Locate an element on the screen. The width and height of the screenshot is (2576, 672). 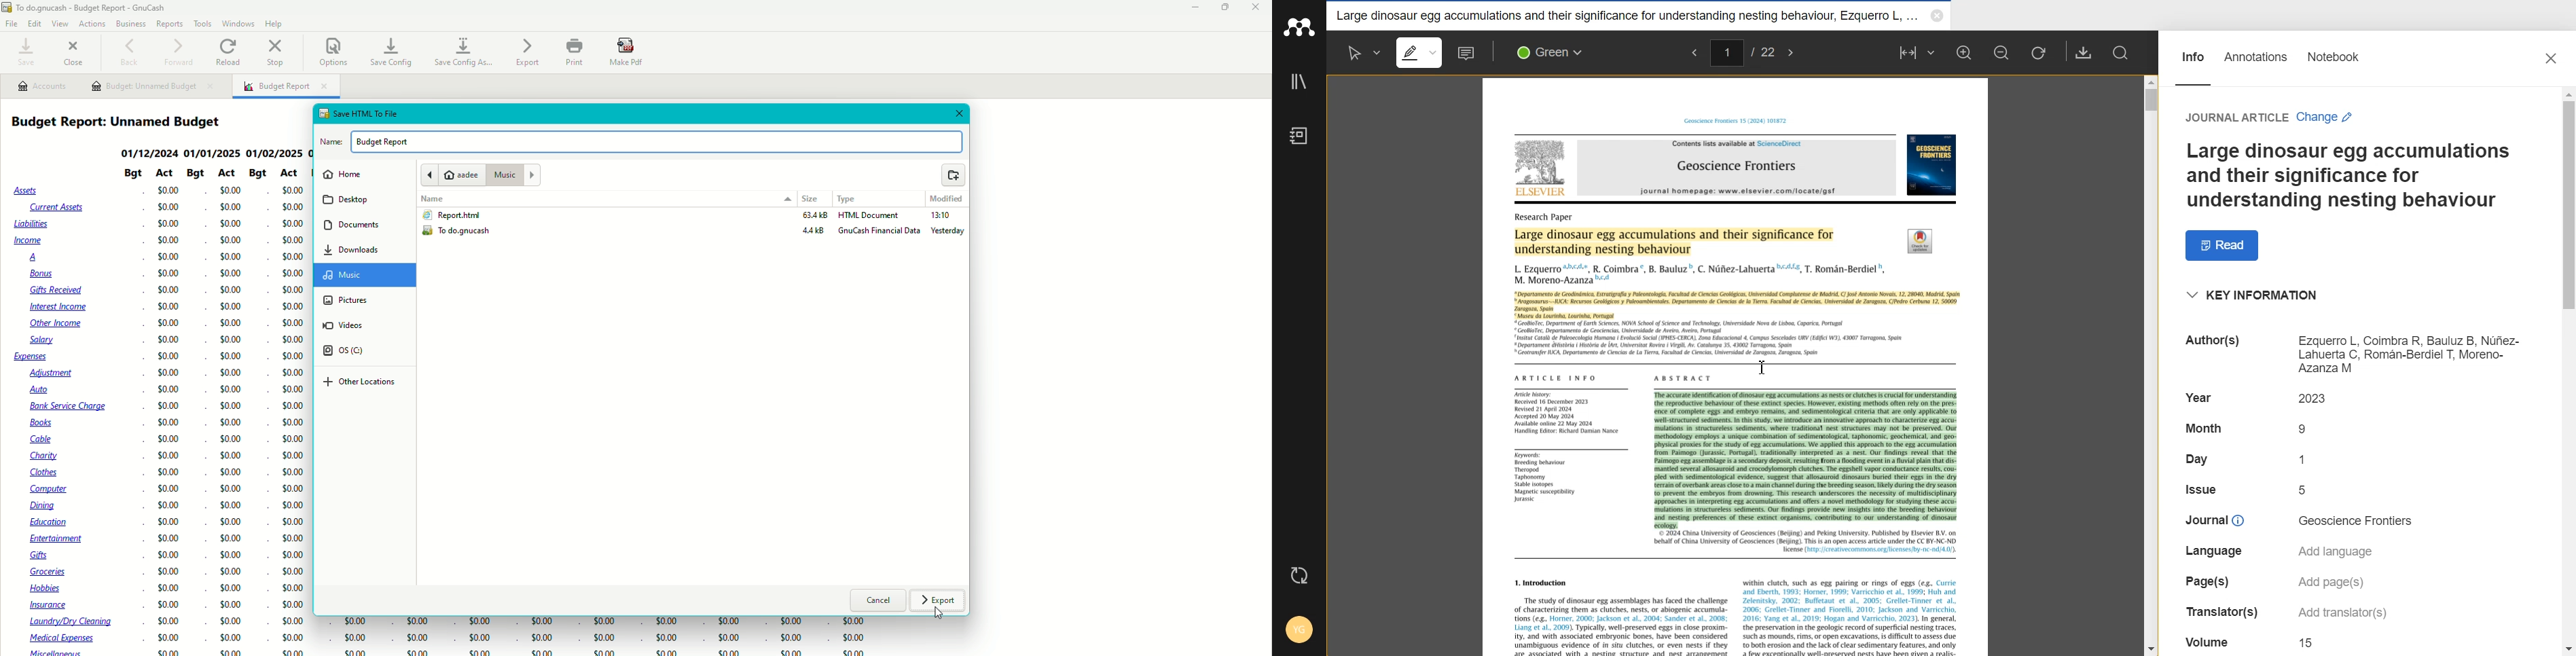
text is located at coordinates (2307, 458).